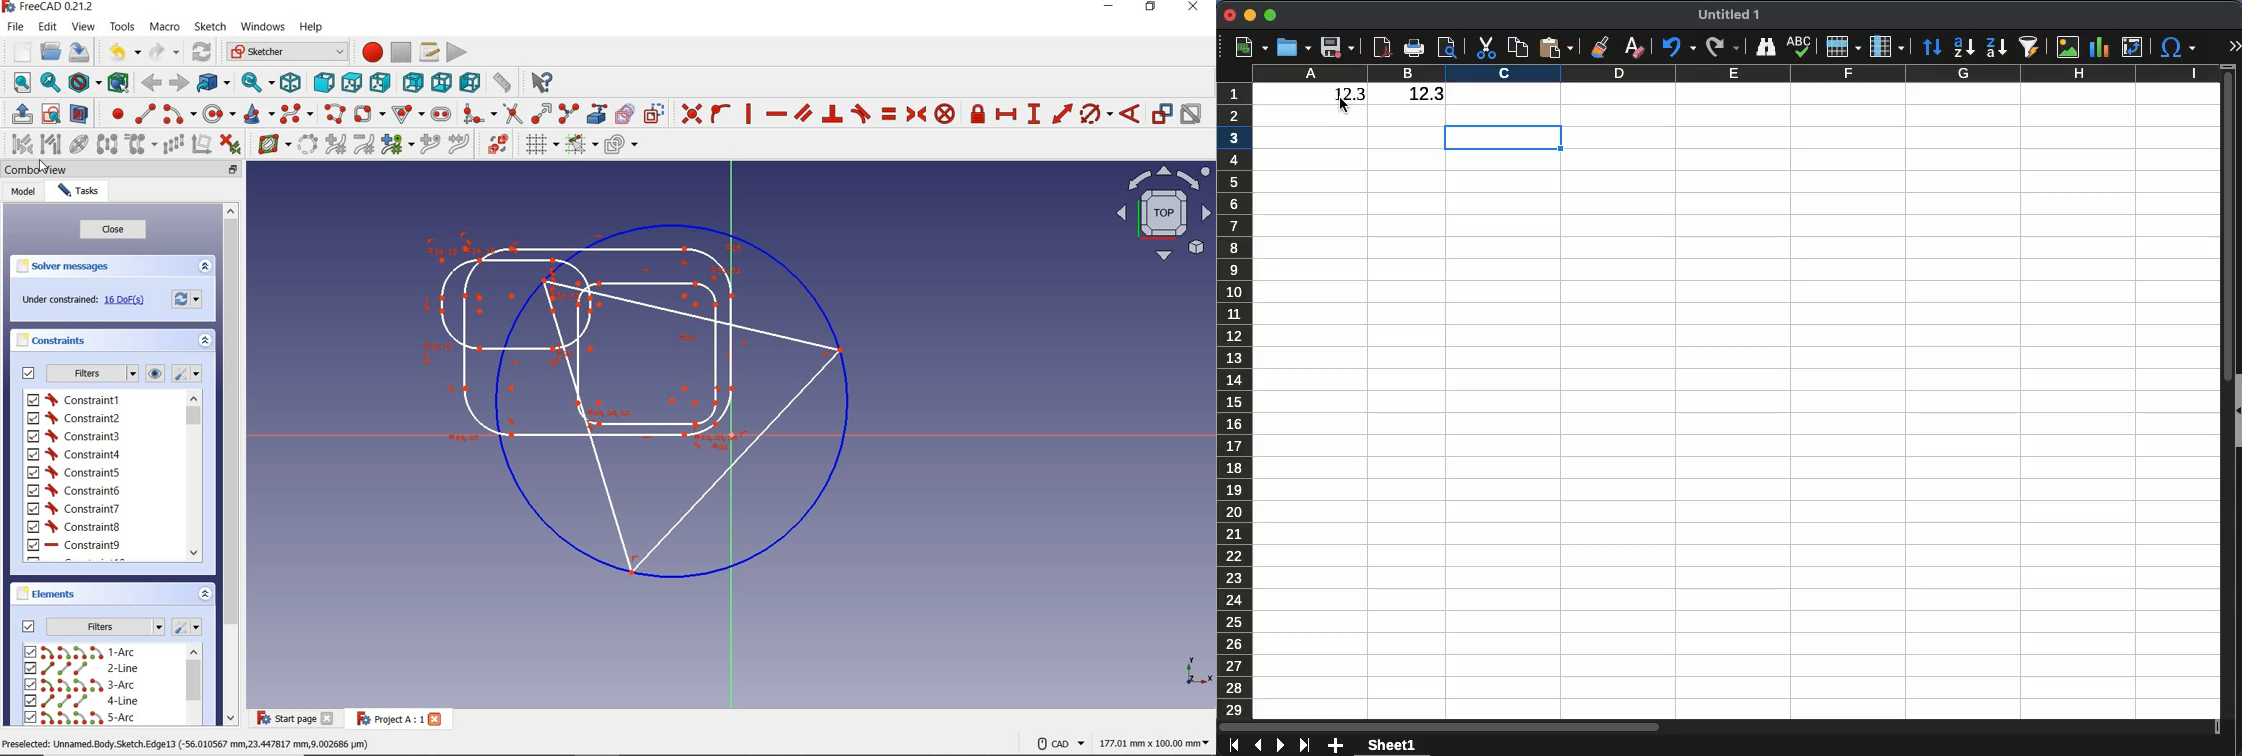 The width and height of the screenshot is (2268, 756). I want to click on special character, so click(2176, 48).